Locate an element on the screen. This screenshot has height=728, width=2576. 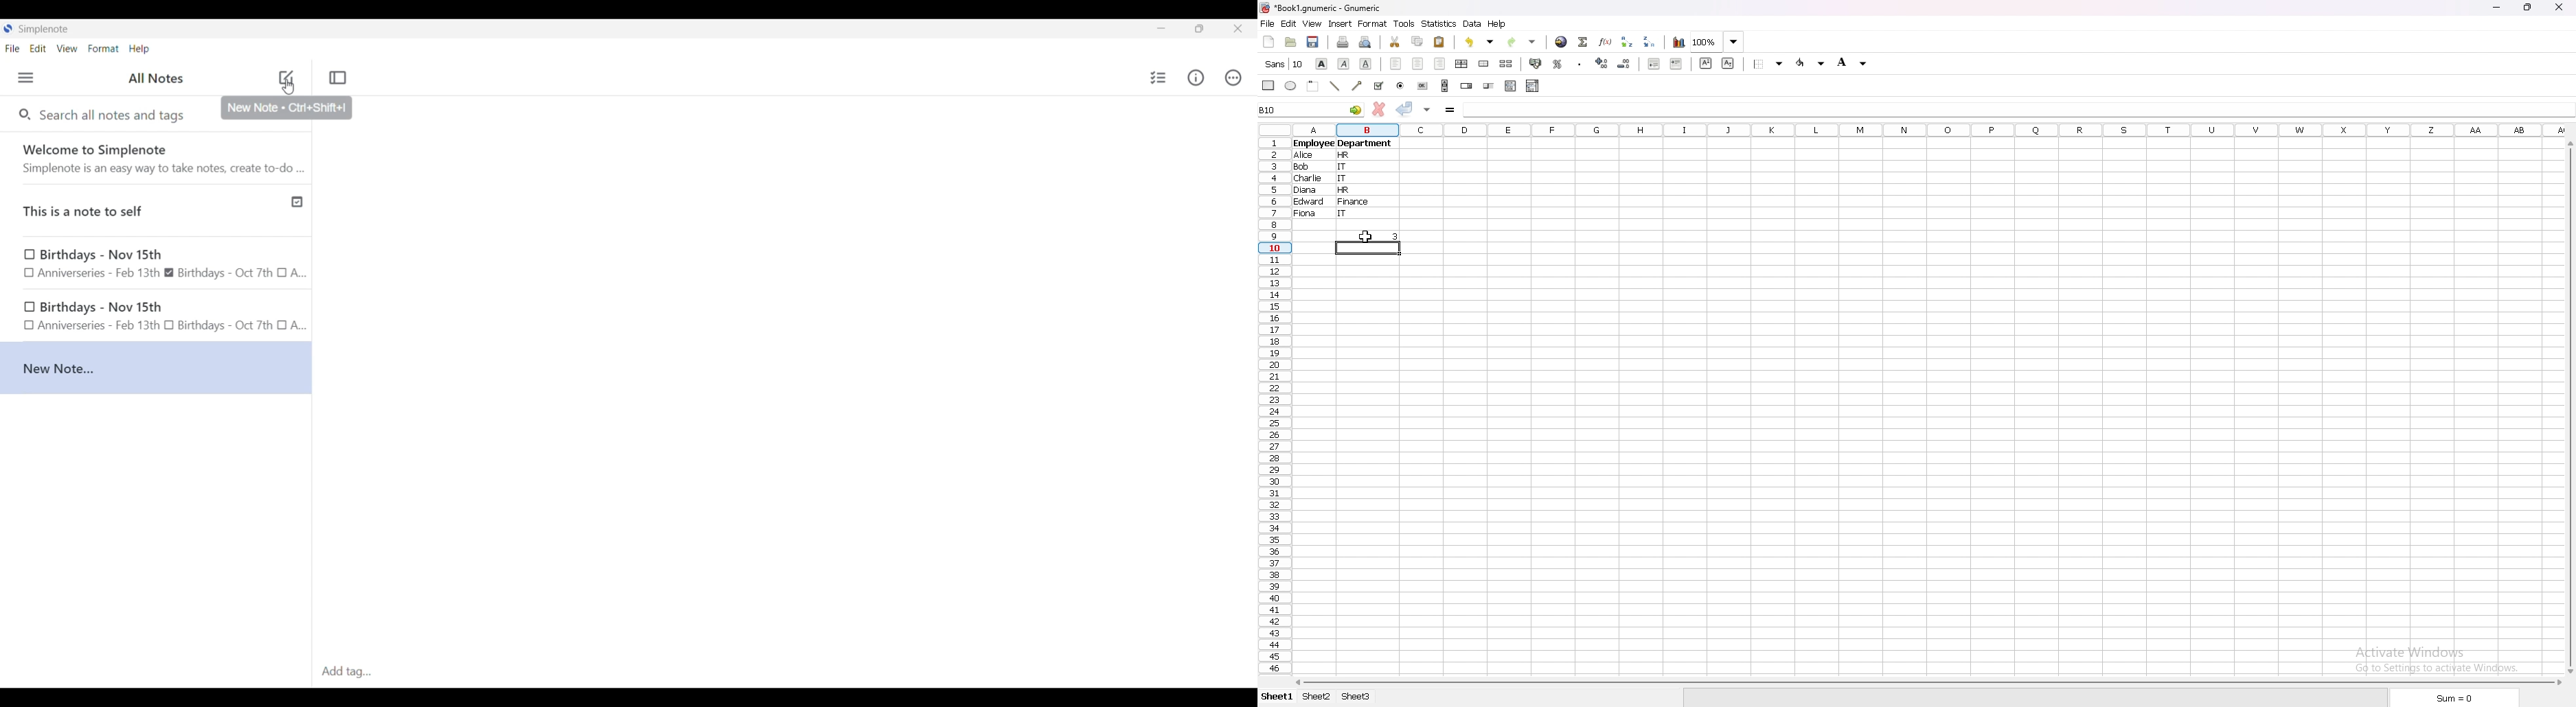
data is located at coordinates (1474, 23).